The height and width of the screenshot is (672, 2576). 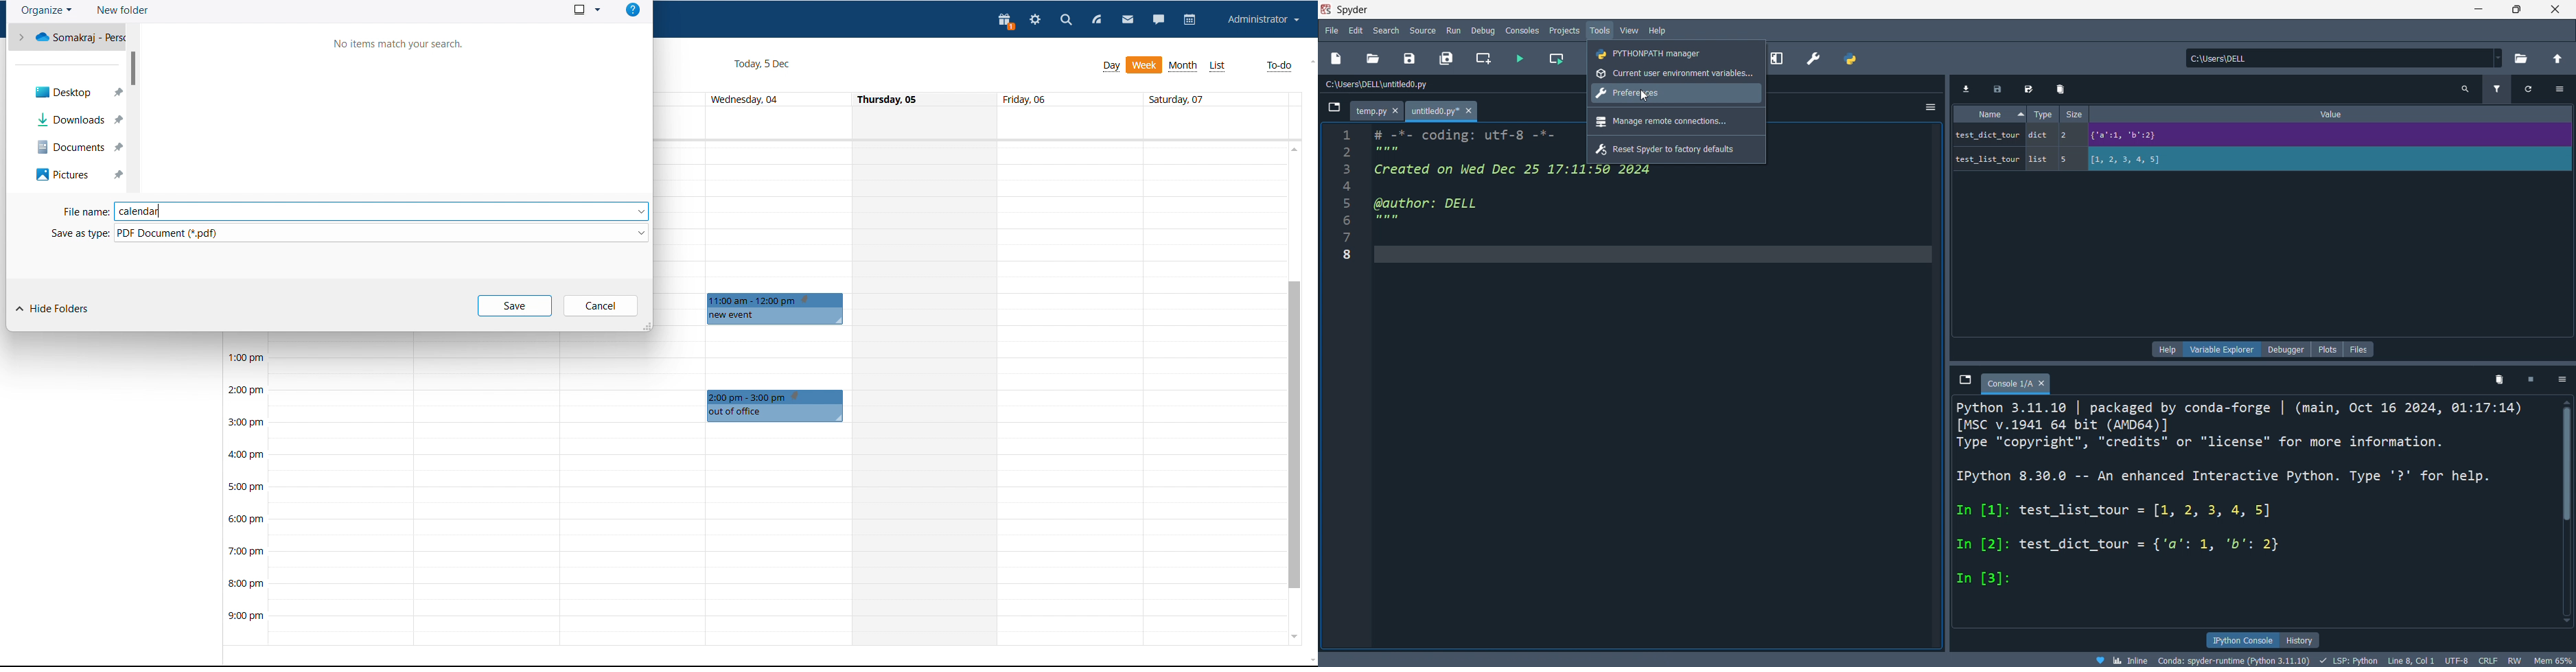 What do you see at coordinates (927, 393) in the screenshot?
I see `single day` at bounding box center [927, 393].